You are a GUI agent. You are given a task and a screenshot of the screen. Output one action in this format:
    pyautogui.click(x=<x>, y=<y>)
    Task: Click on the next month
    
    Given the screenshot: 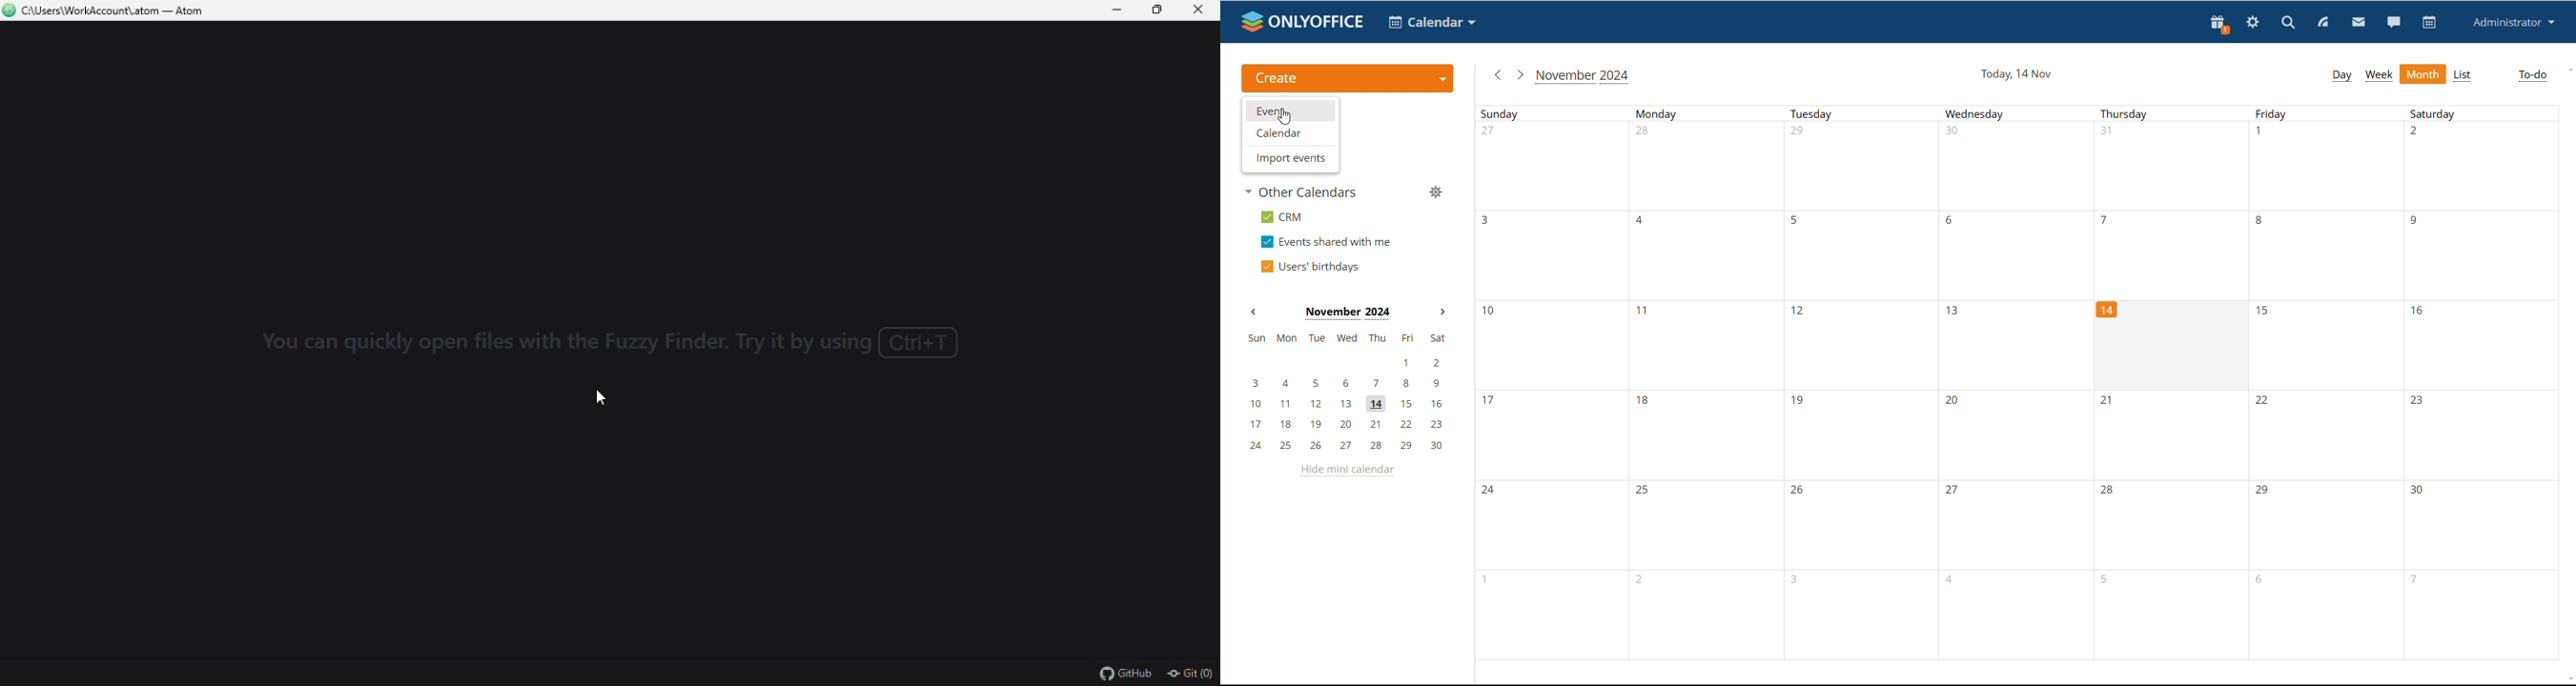 What is the action you would take?
    pyautogui.click(x=1443, y=313)
    